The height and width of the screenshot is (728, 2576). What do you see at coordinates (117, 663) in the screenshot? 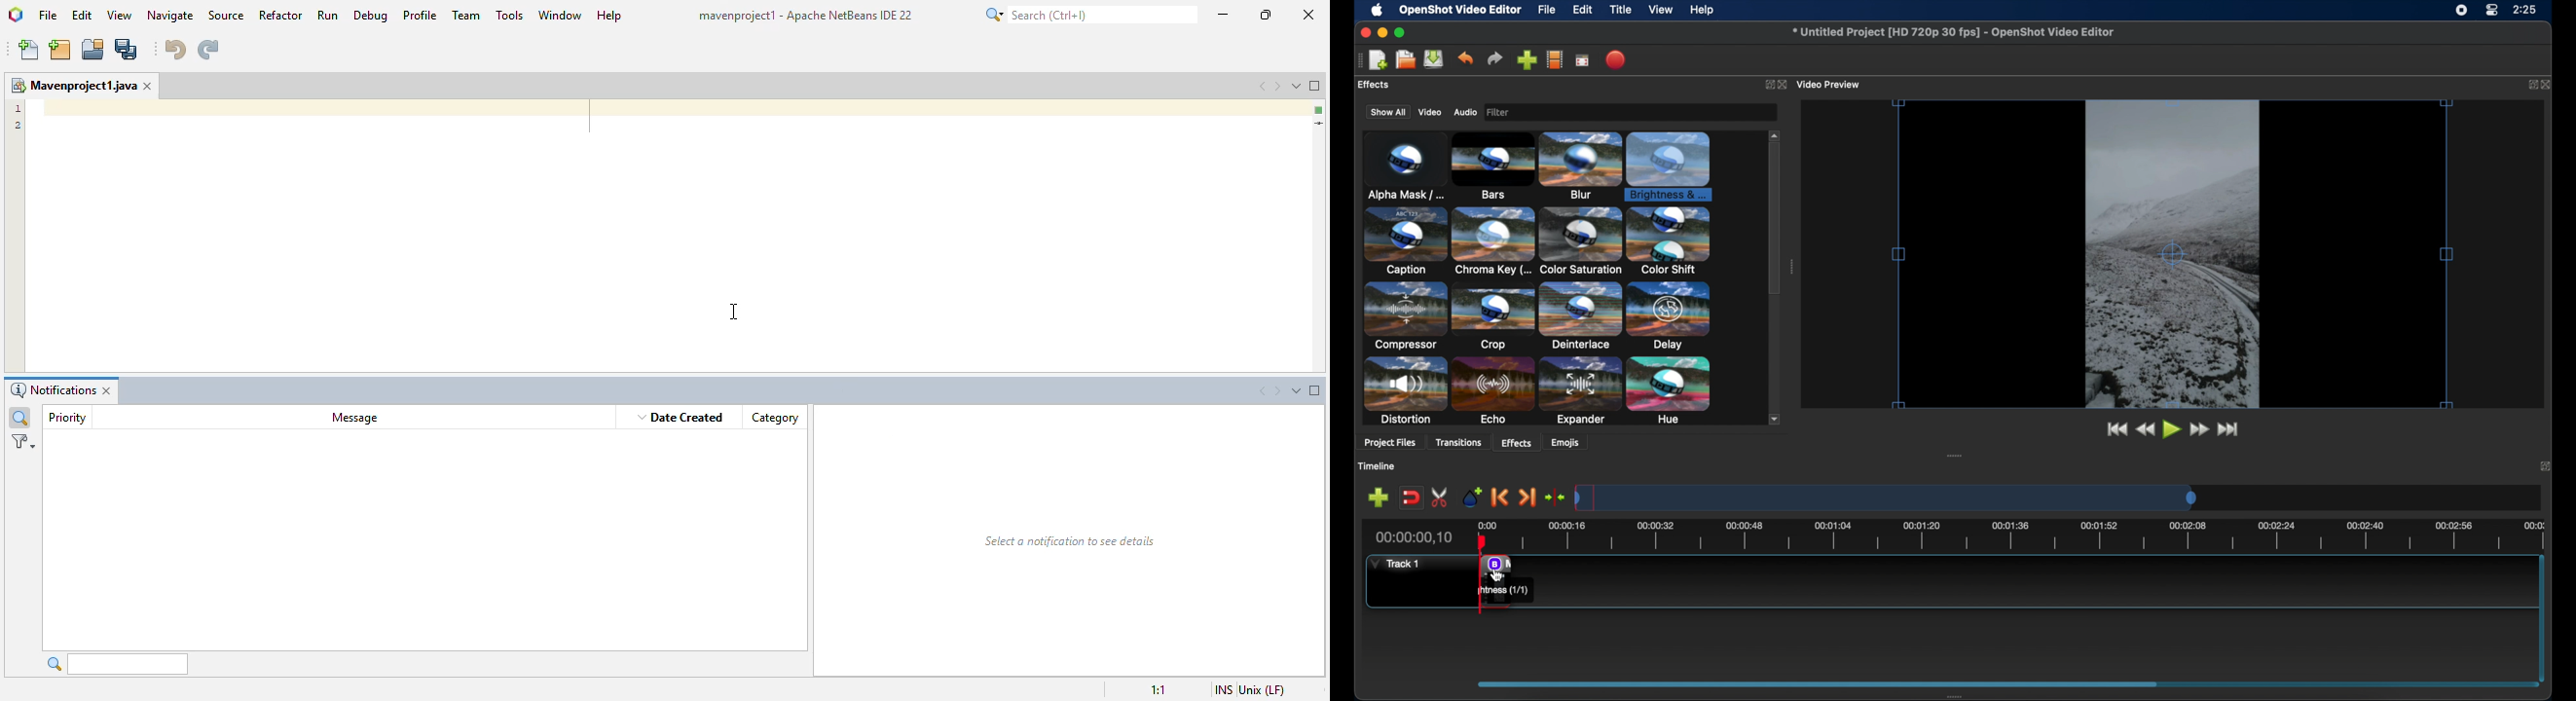
I see `search` at bounding box center [117, 663].